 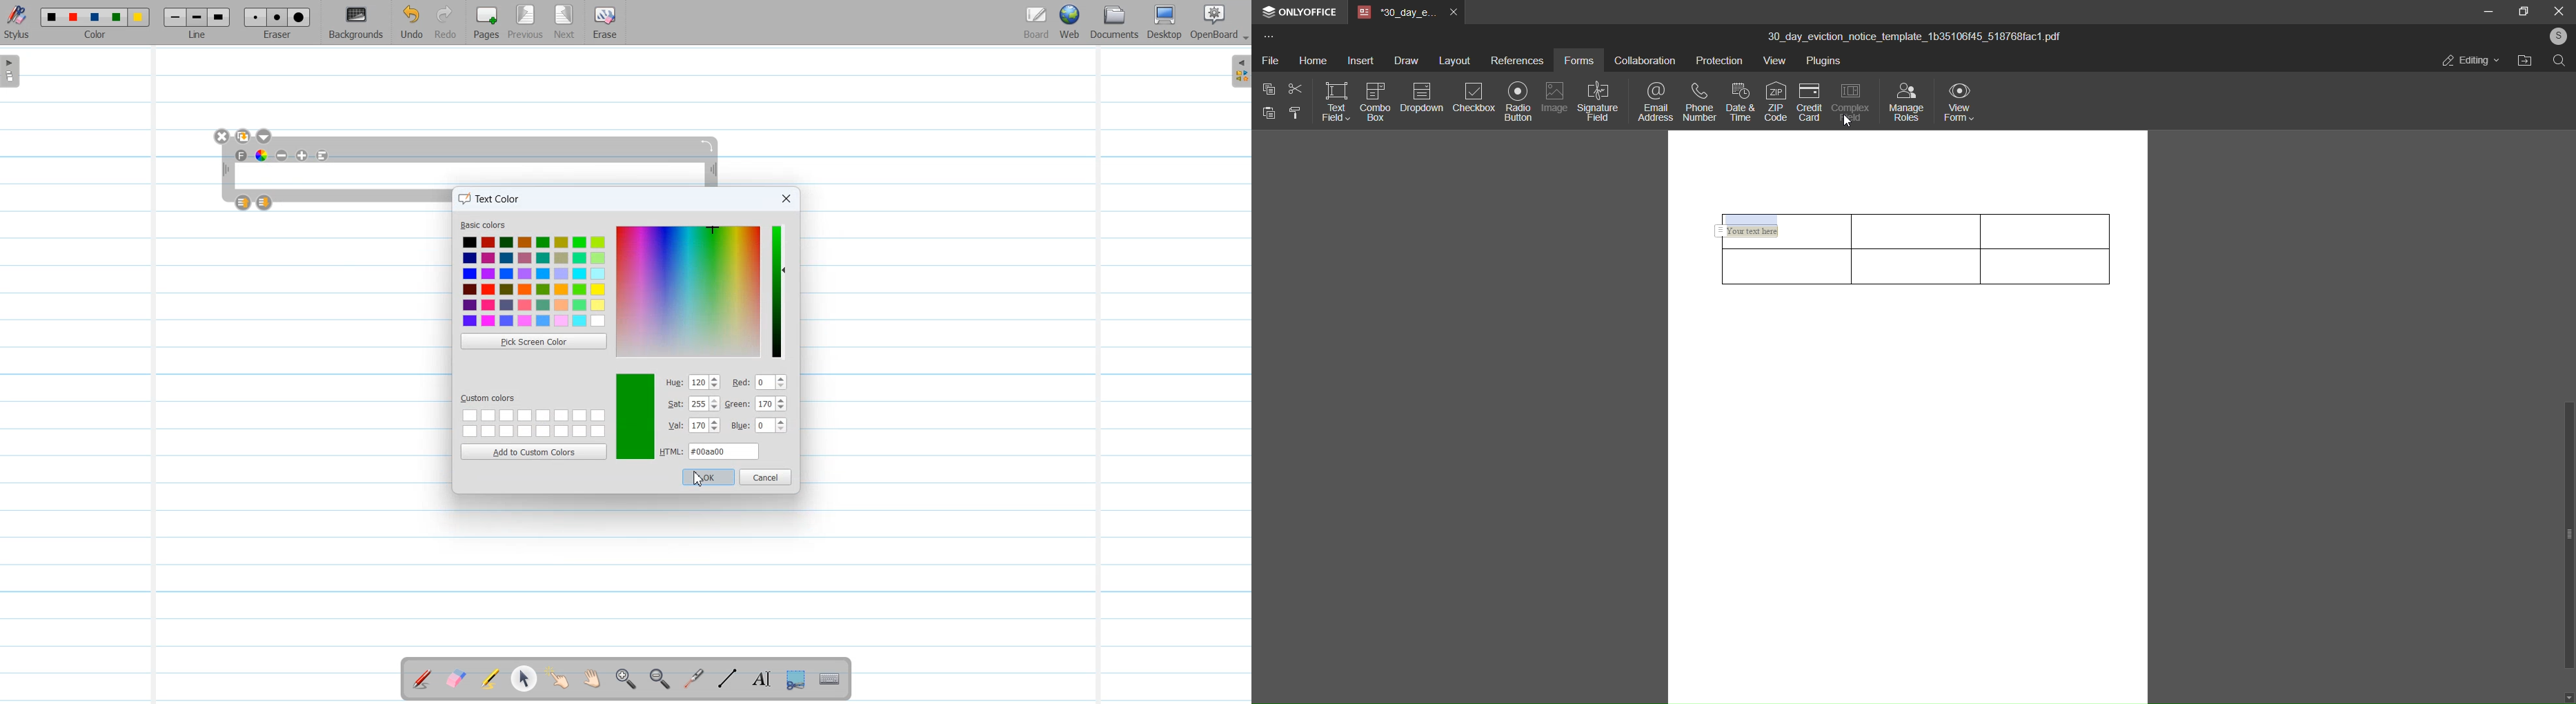 What do you see at coordinates (1904, 99) in the screenshot?
I see `manage roles` at bounding box center [1904, 99].